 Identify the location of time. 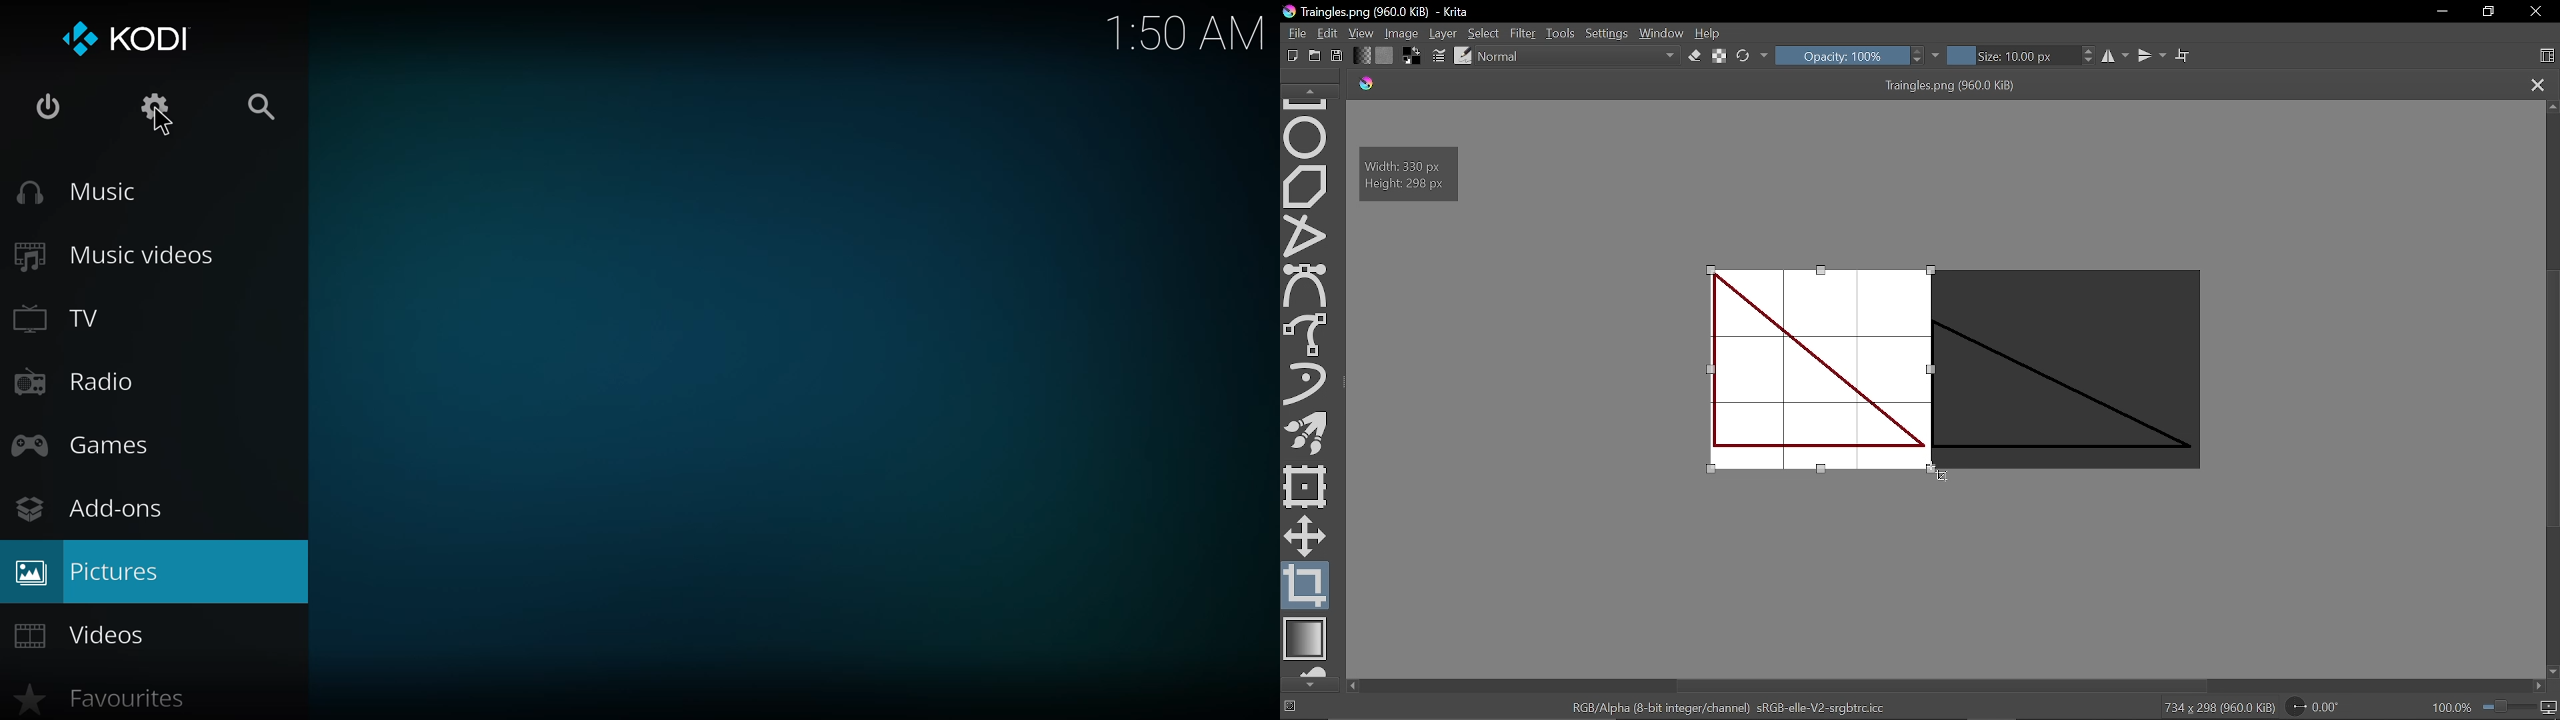
(1182, 33).